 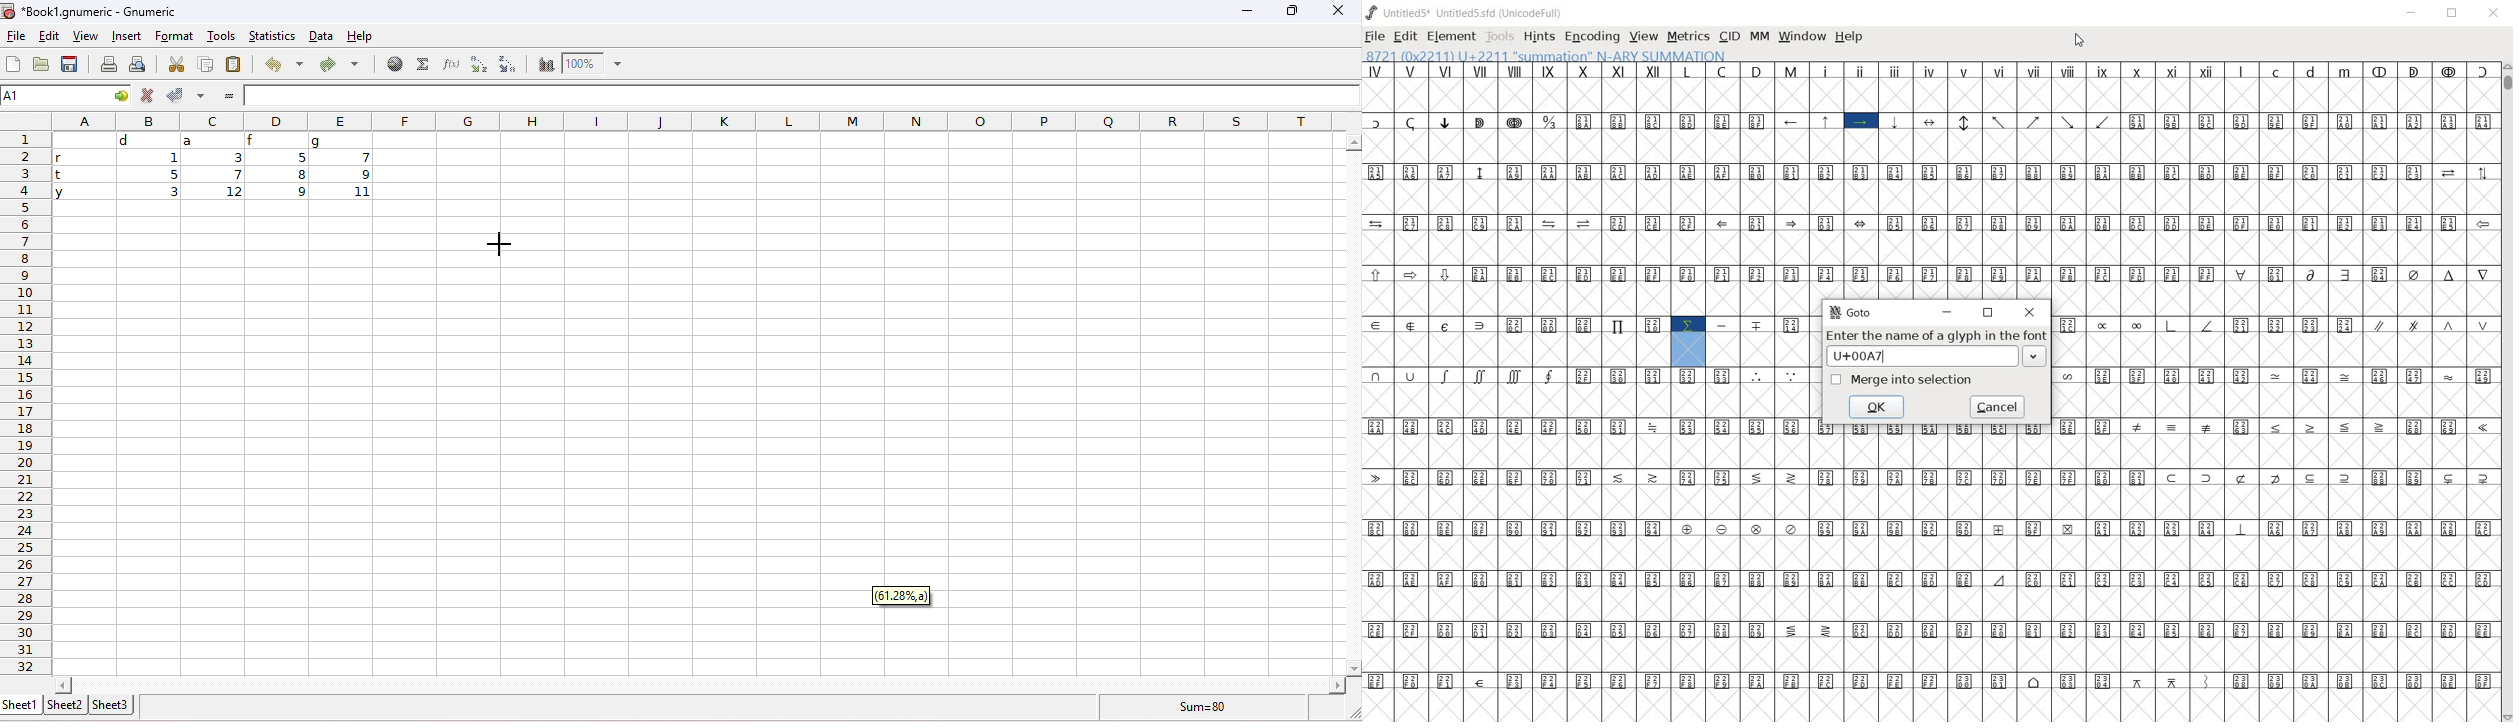 I want to click on undo, so click(x=282, y=63).